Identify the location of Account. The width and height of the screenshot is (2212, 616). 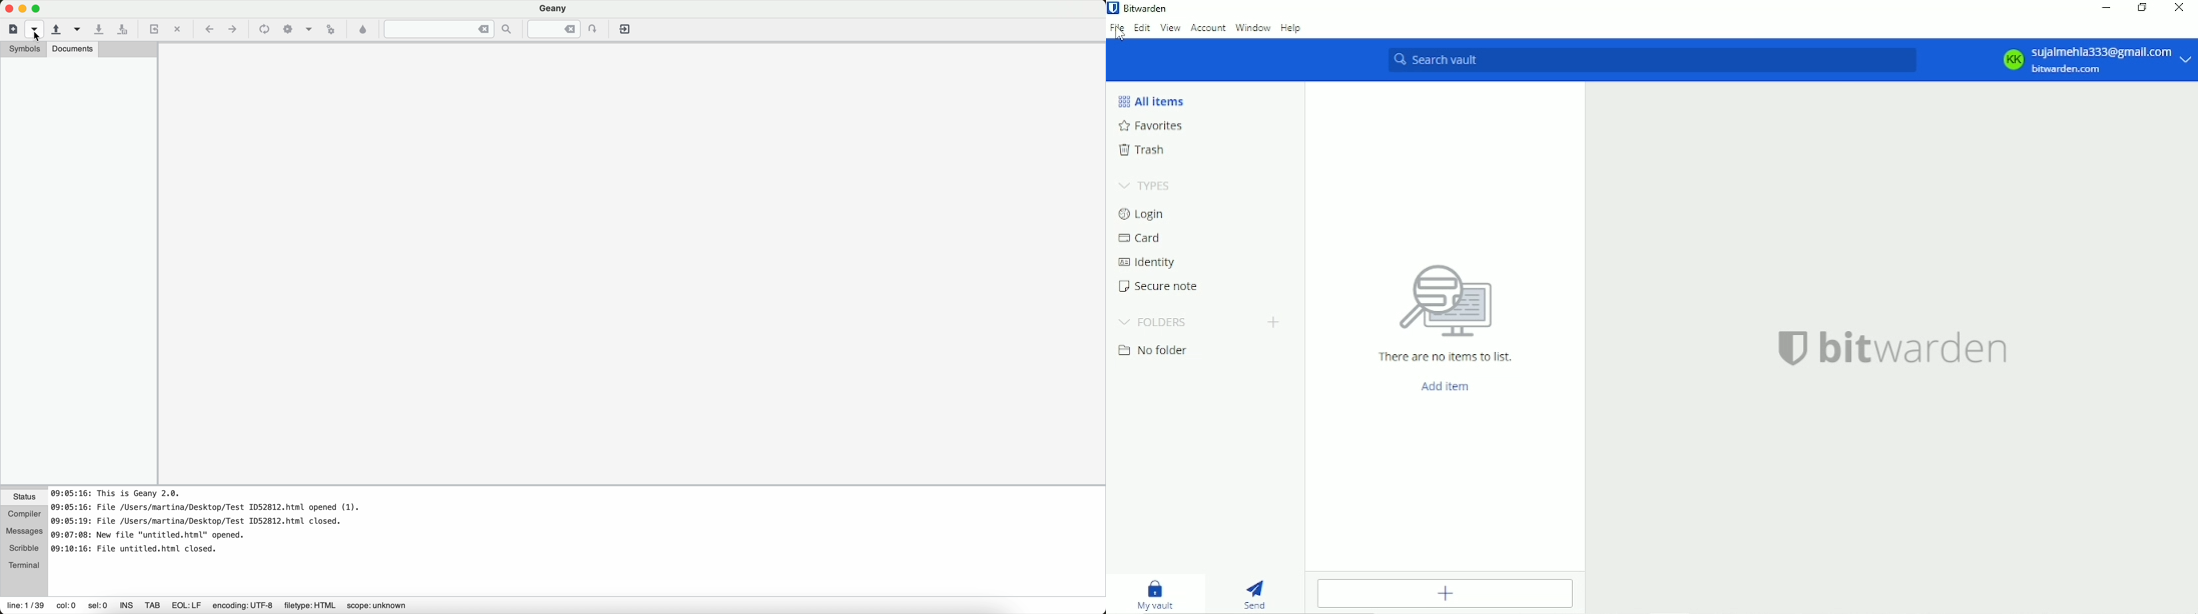
(1206, 29).